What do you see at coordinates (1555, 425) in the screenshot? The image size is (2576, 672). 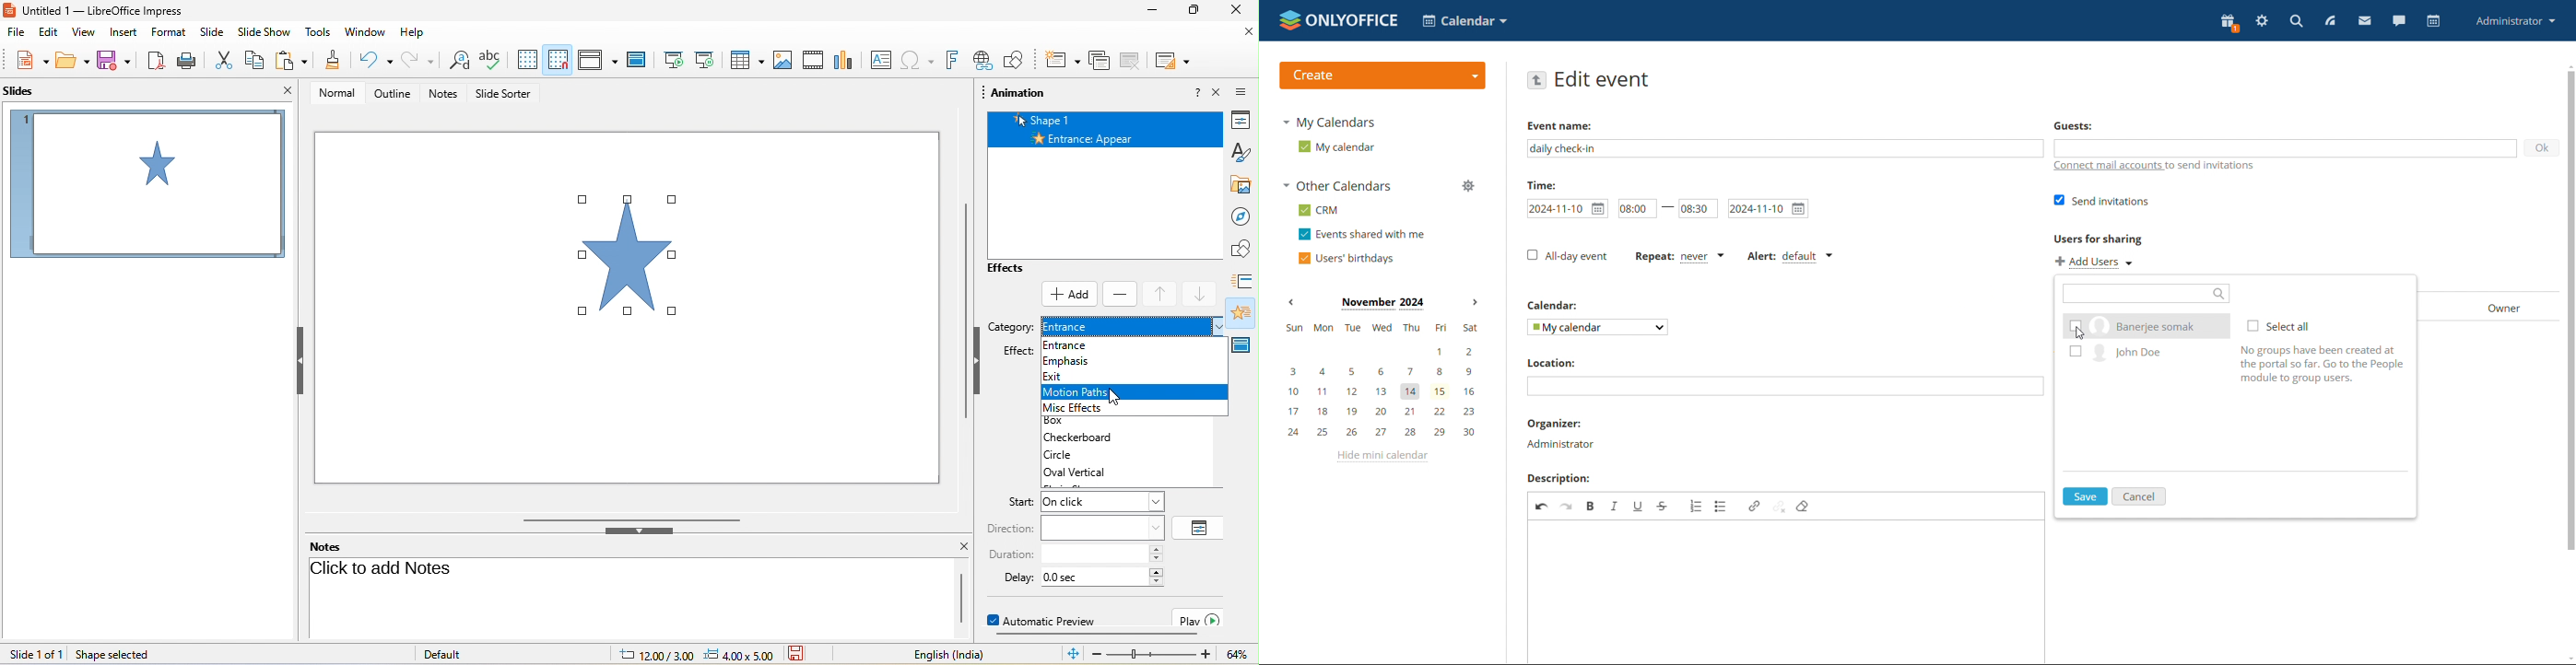 I see `organizer:` at bounding box center [1555, 425].